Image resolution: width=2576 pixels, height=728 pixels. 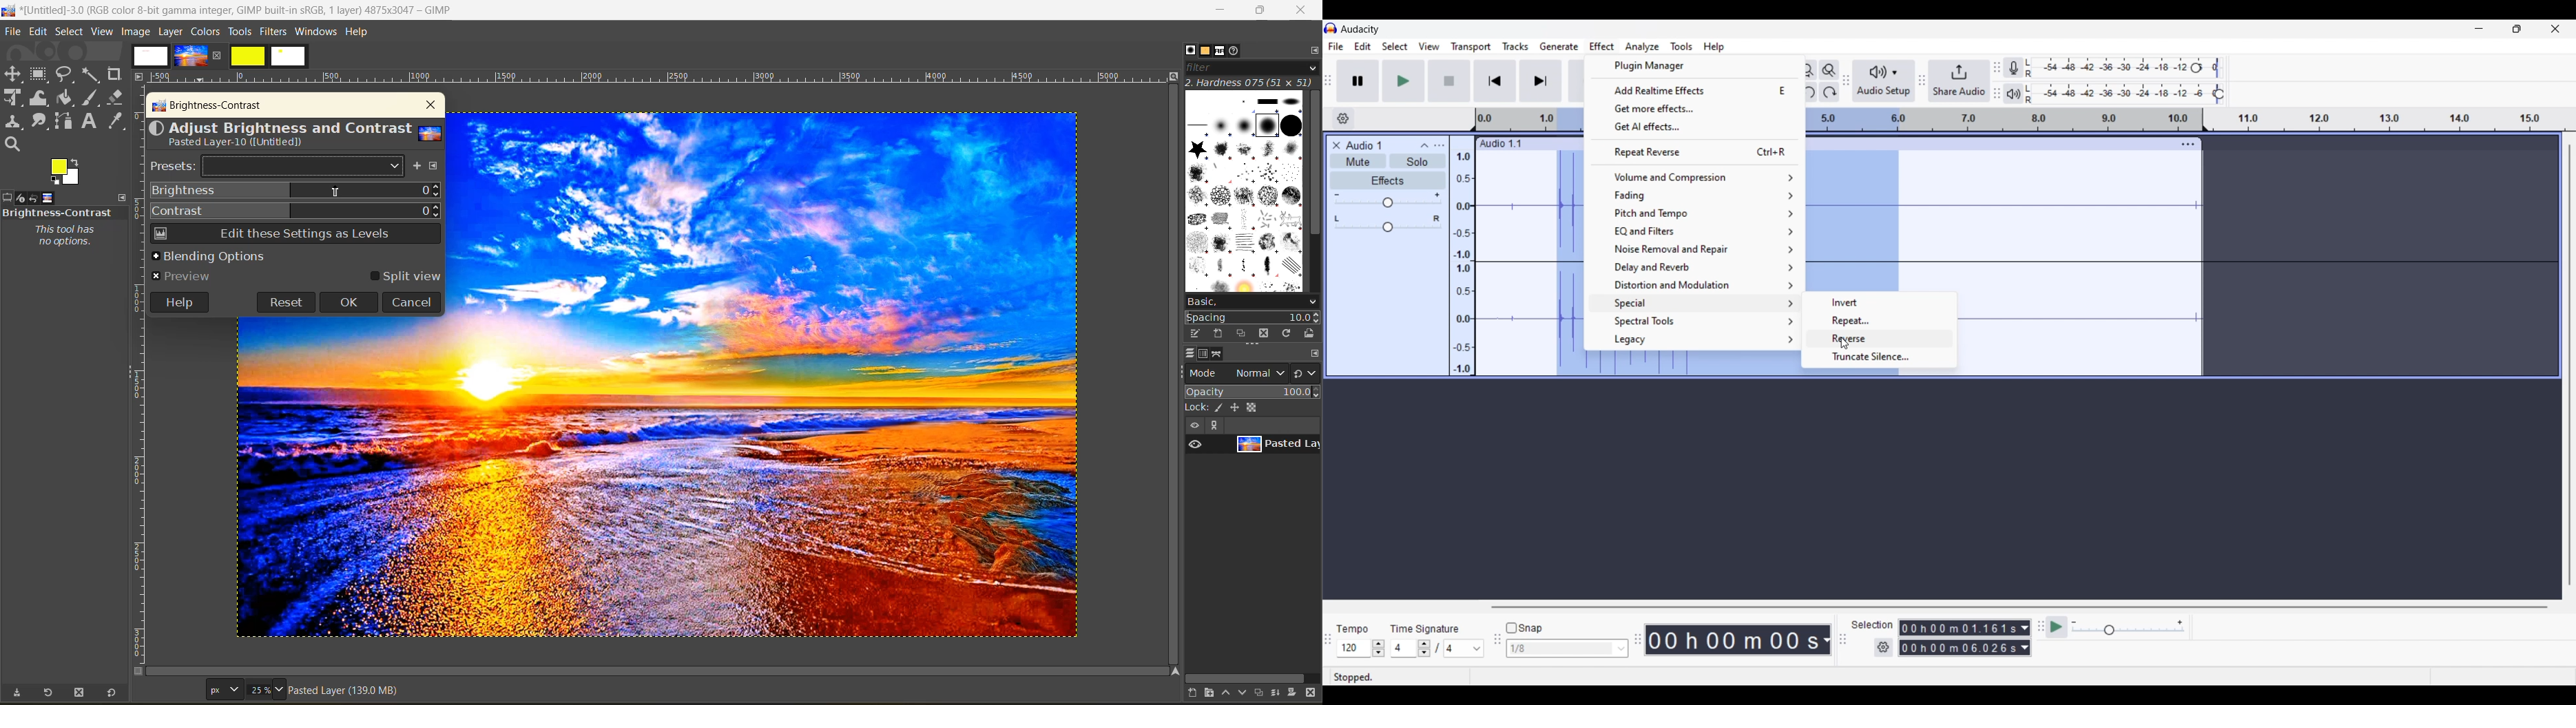 What do you see at coordinates (2056, 627) in the screenshot?
I see `Play-at-speed/Play-at-speed once` at bounding box center [2056, 627].